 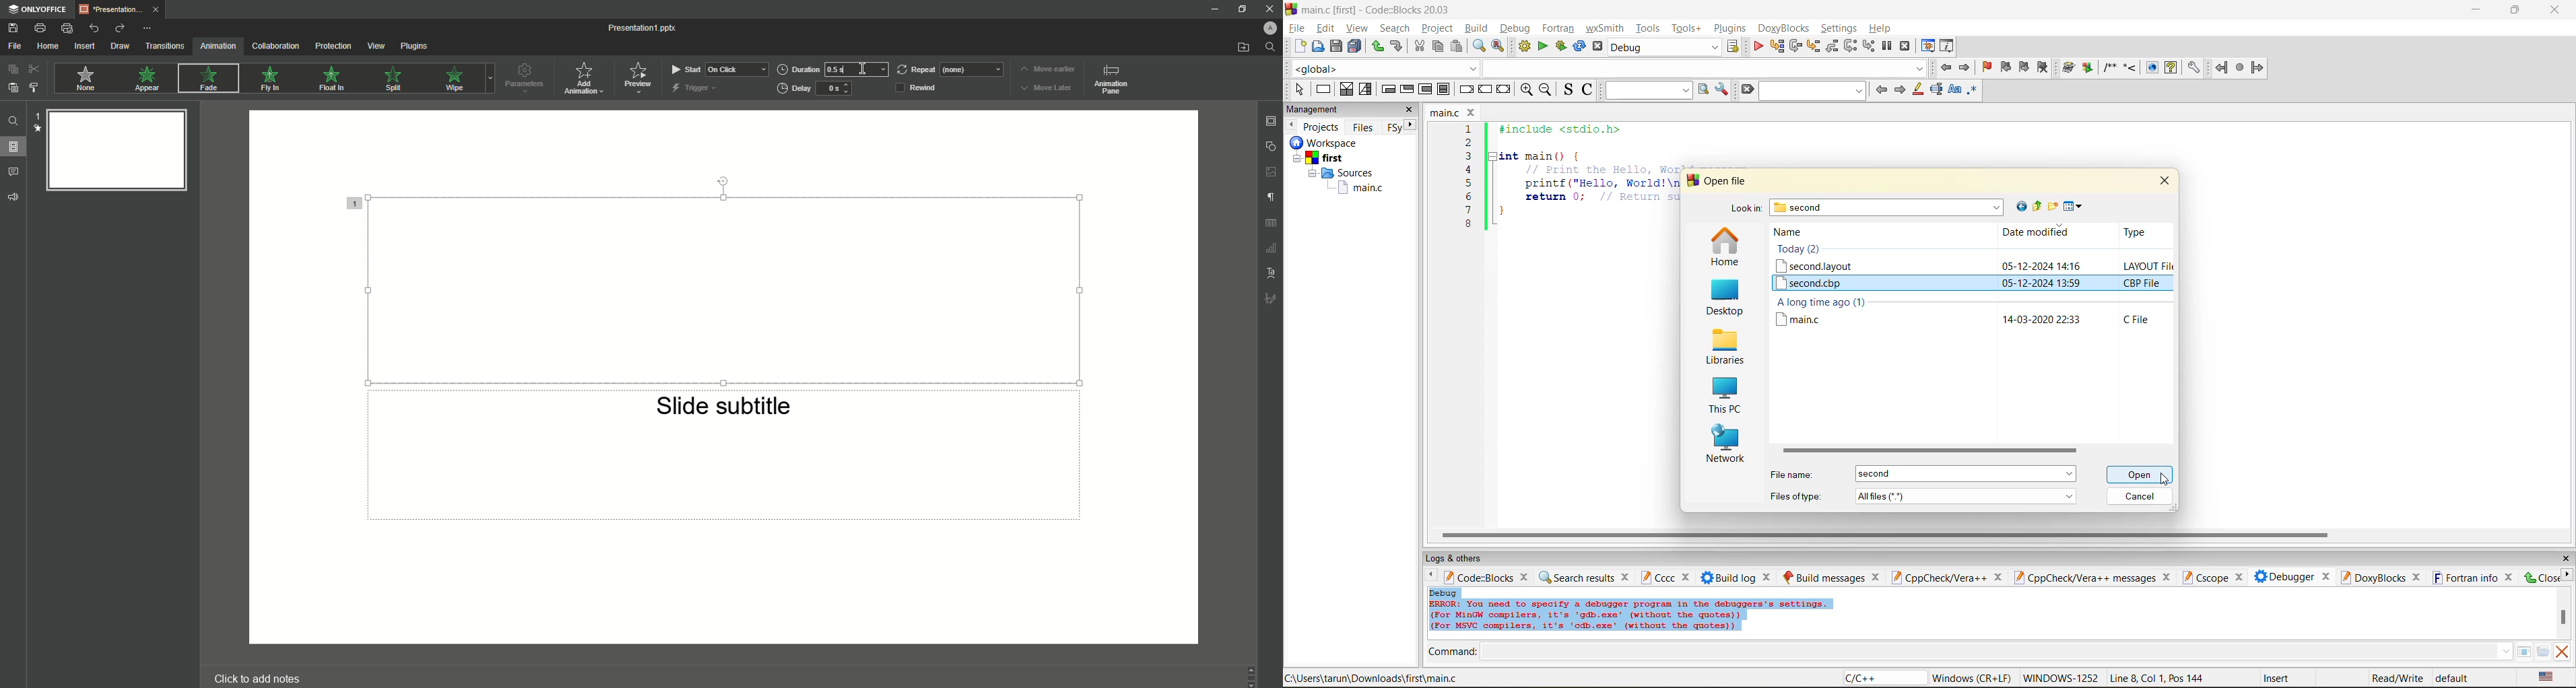 What do you see at coordinates (717, 69) in the screenshot?
I see `Start` at bounding box center [717, 69].